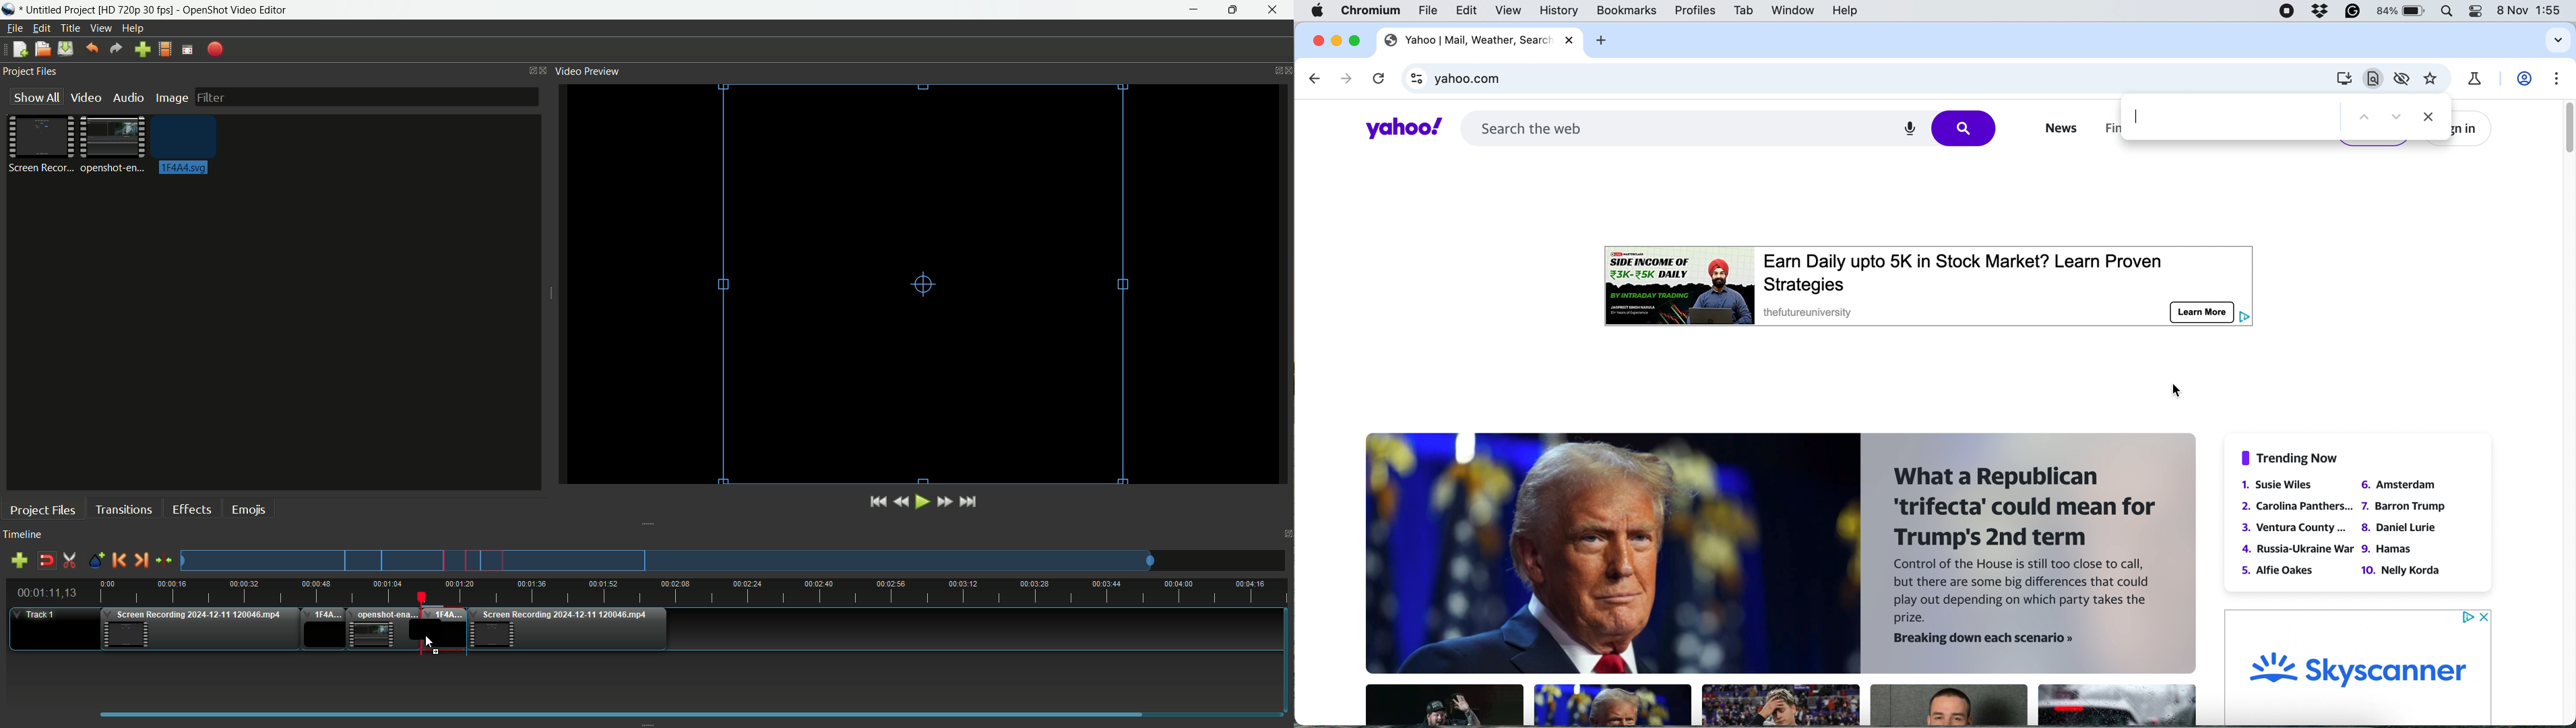  Describe the element at coordinates (365, 95) in the screenshot. I see `filter bar` at that location.